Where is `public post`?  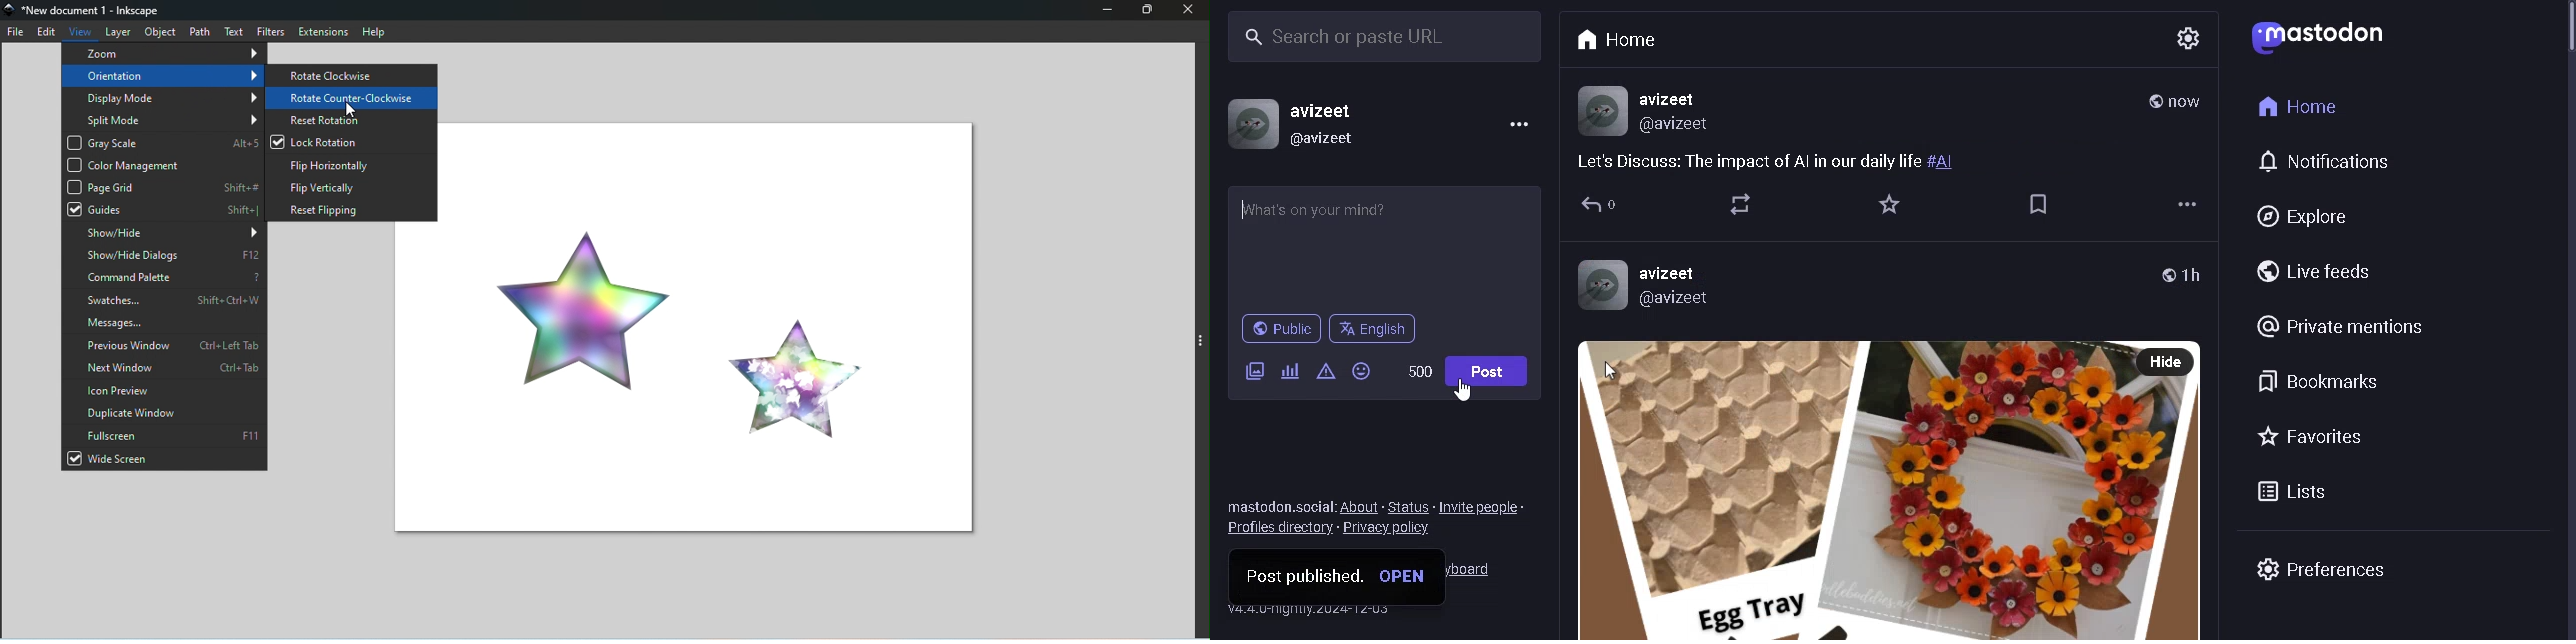 public post is located at coordinates (2161, 274).